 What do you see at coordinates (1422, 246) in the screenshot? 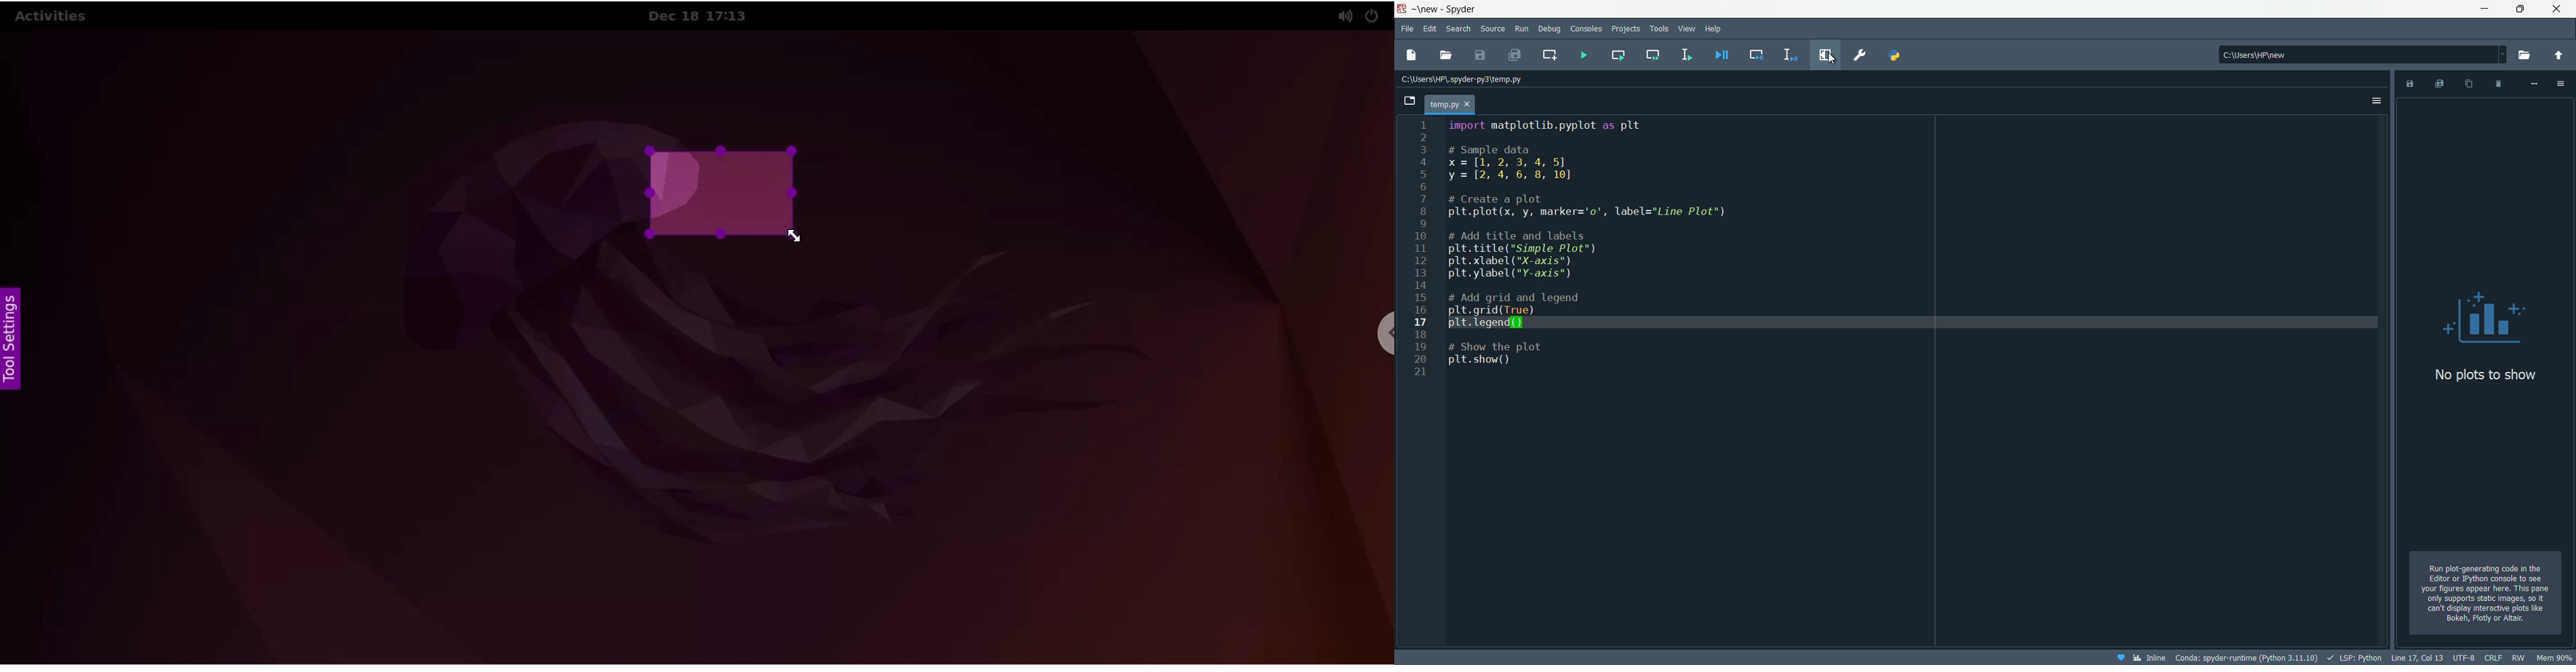
I see `line numbers` at bounding box center [1422, 246].